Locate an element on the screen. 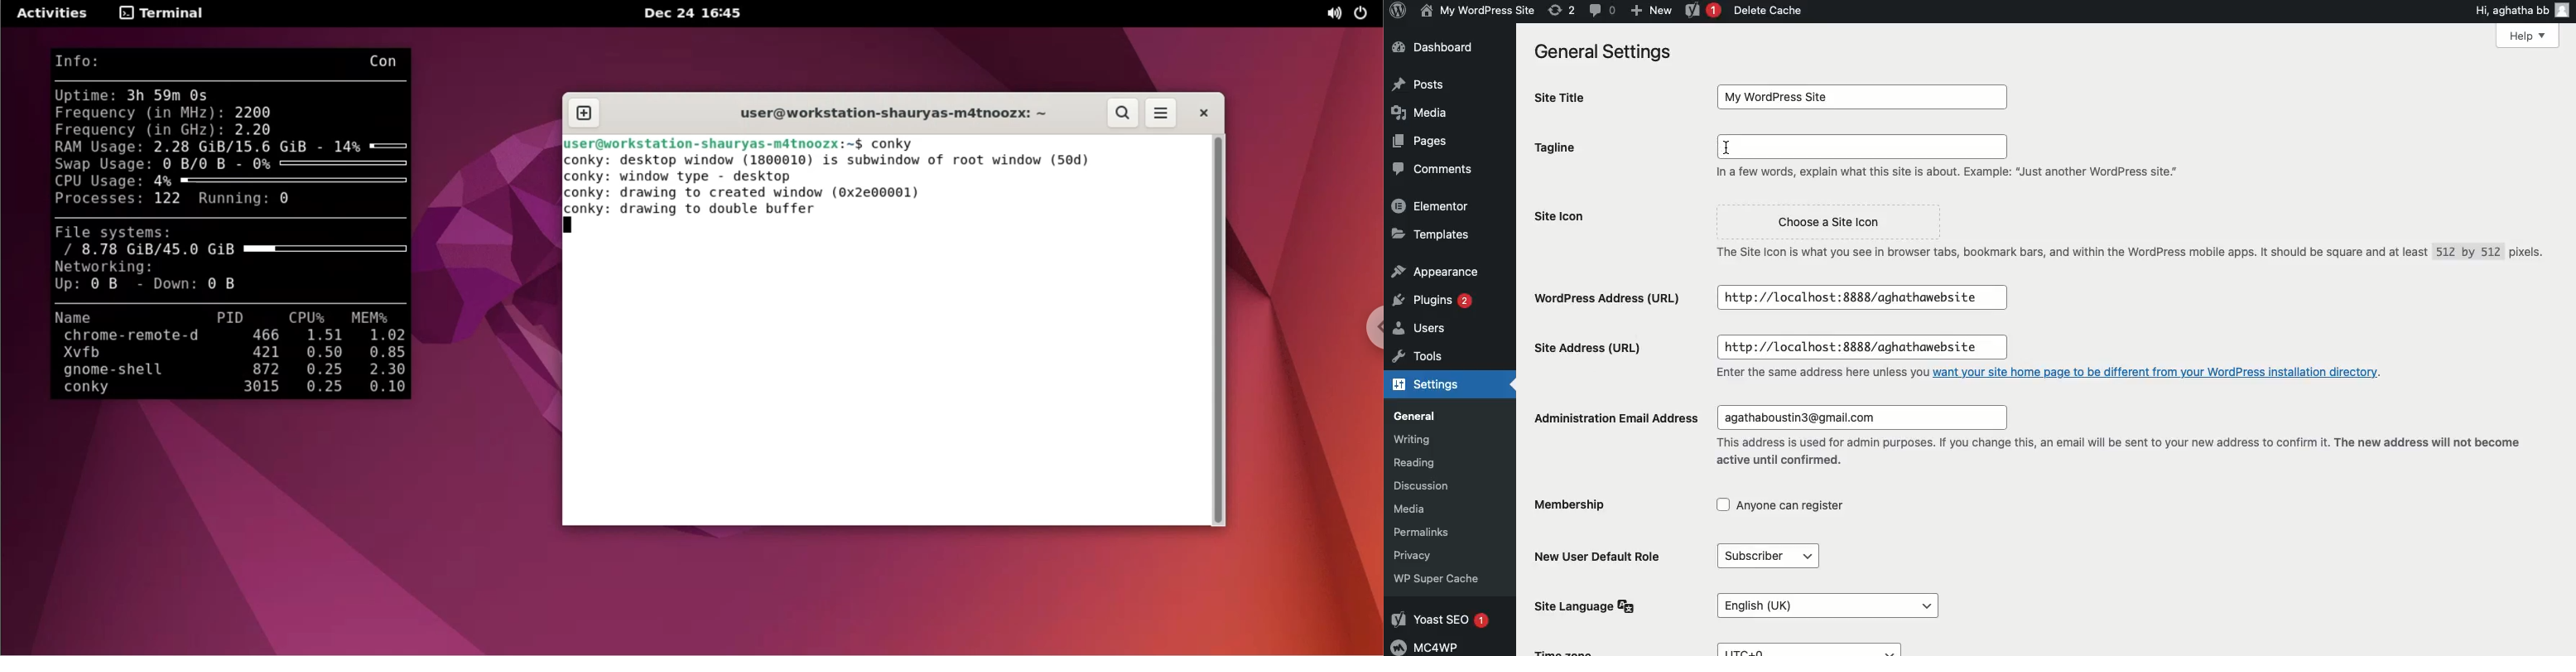 The image size is (2576, 672). http://localhost:8888/aghathawebsite  is located at coordinates (1868, 345).